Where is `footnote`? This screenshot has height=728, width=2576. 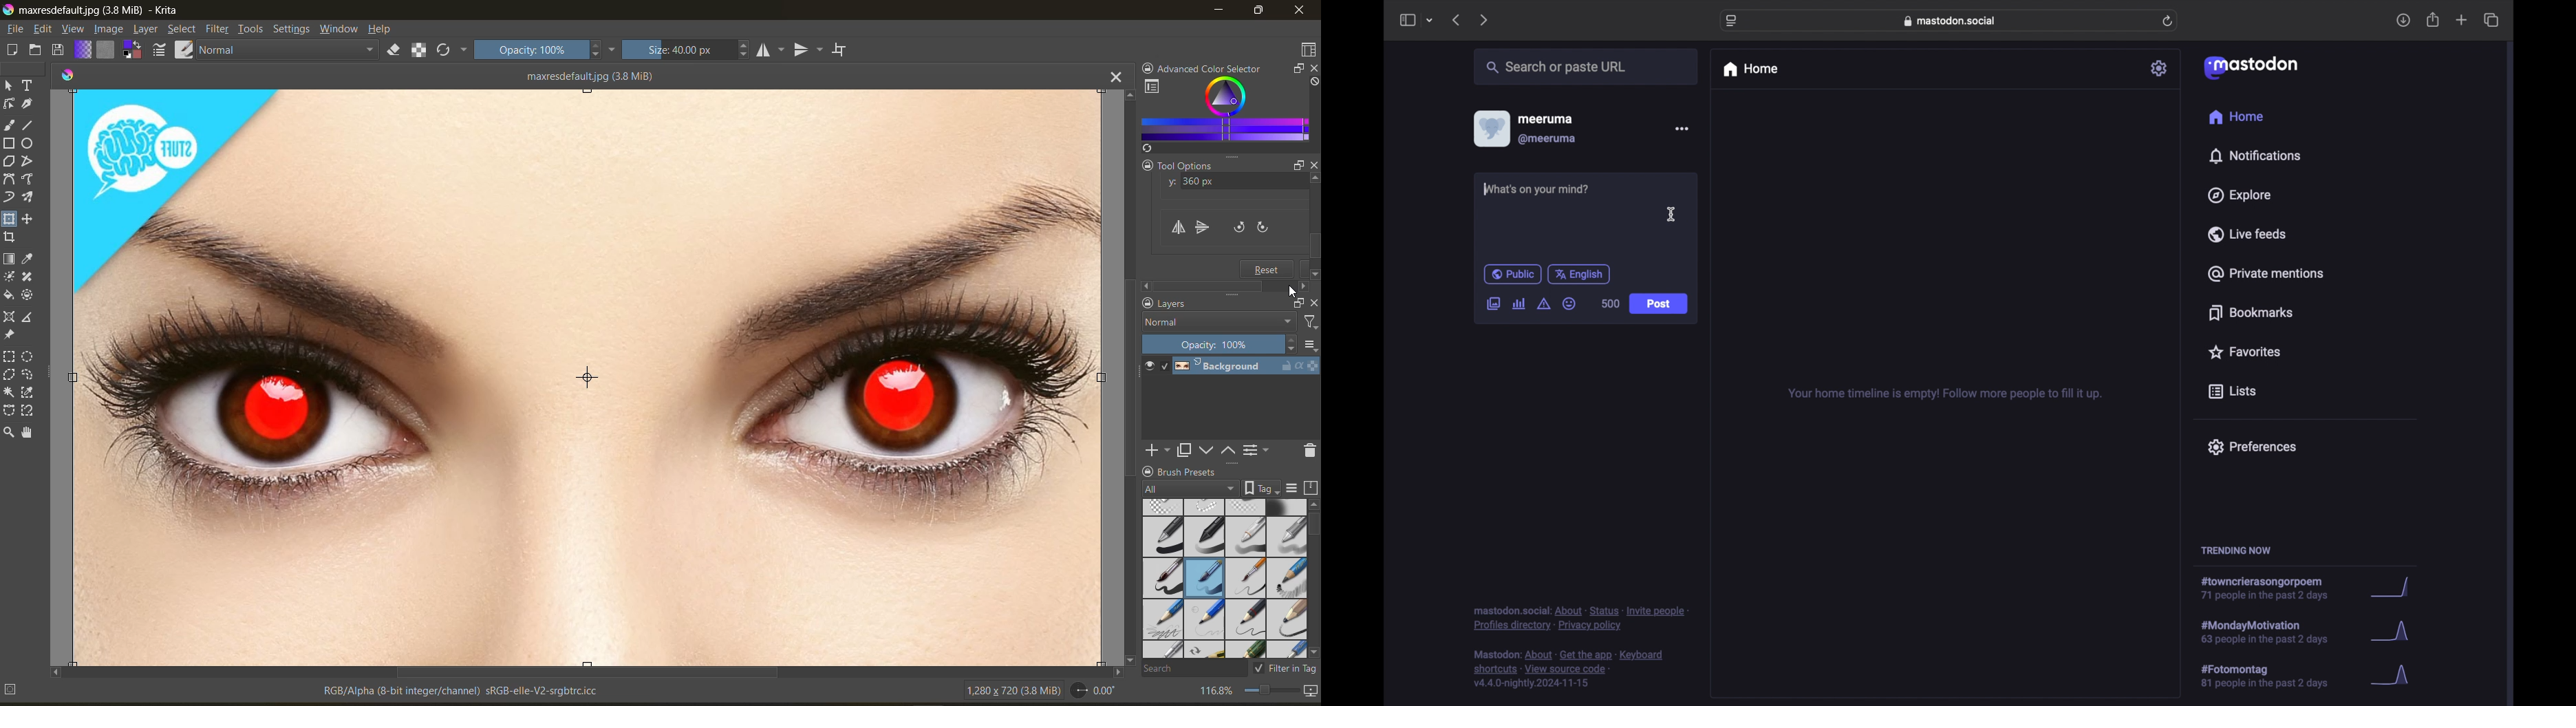 footnote is located at coordinates (1581, 619).